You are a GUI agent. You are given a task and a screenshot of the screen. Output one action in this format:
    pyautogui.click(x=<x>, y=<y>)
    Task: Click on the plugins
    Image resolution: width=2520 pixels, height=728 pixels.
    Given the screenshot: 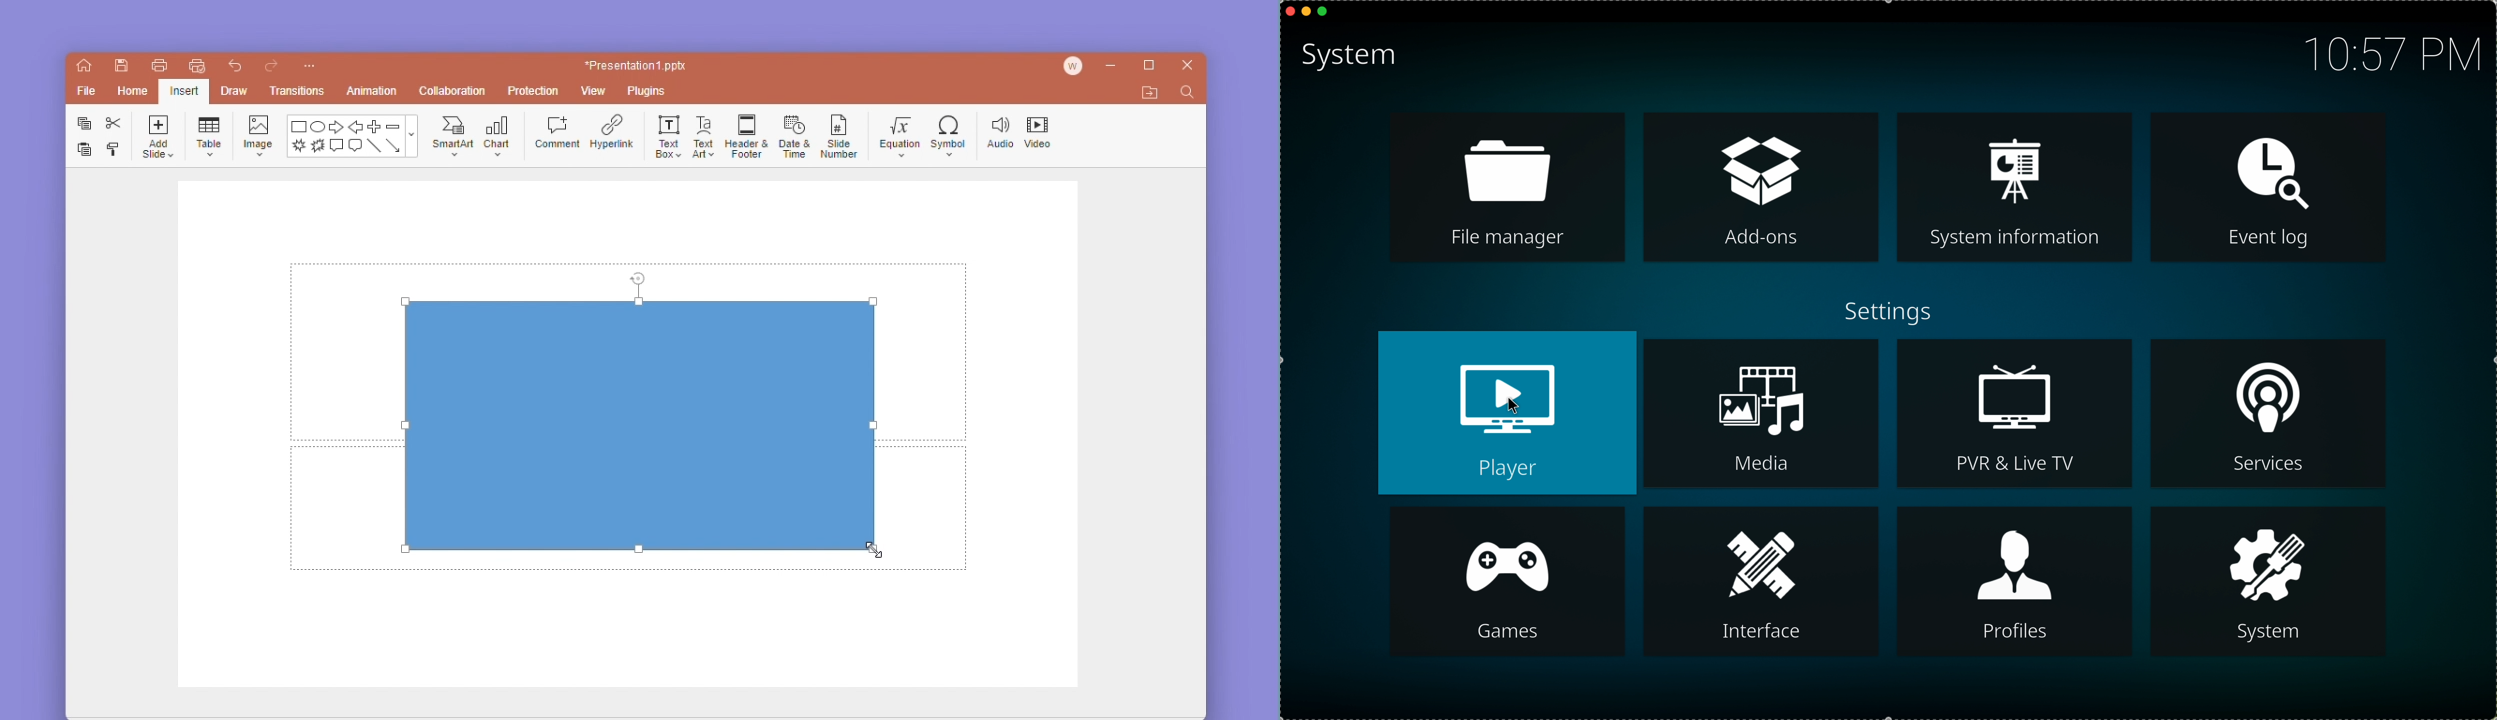 What is the action you would take?
    pyautogui.click(x=652, y=92)
    